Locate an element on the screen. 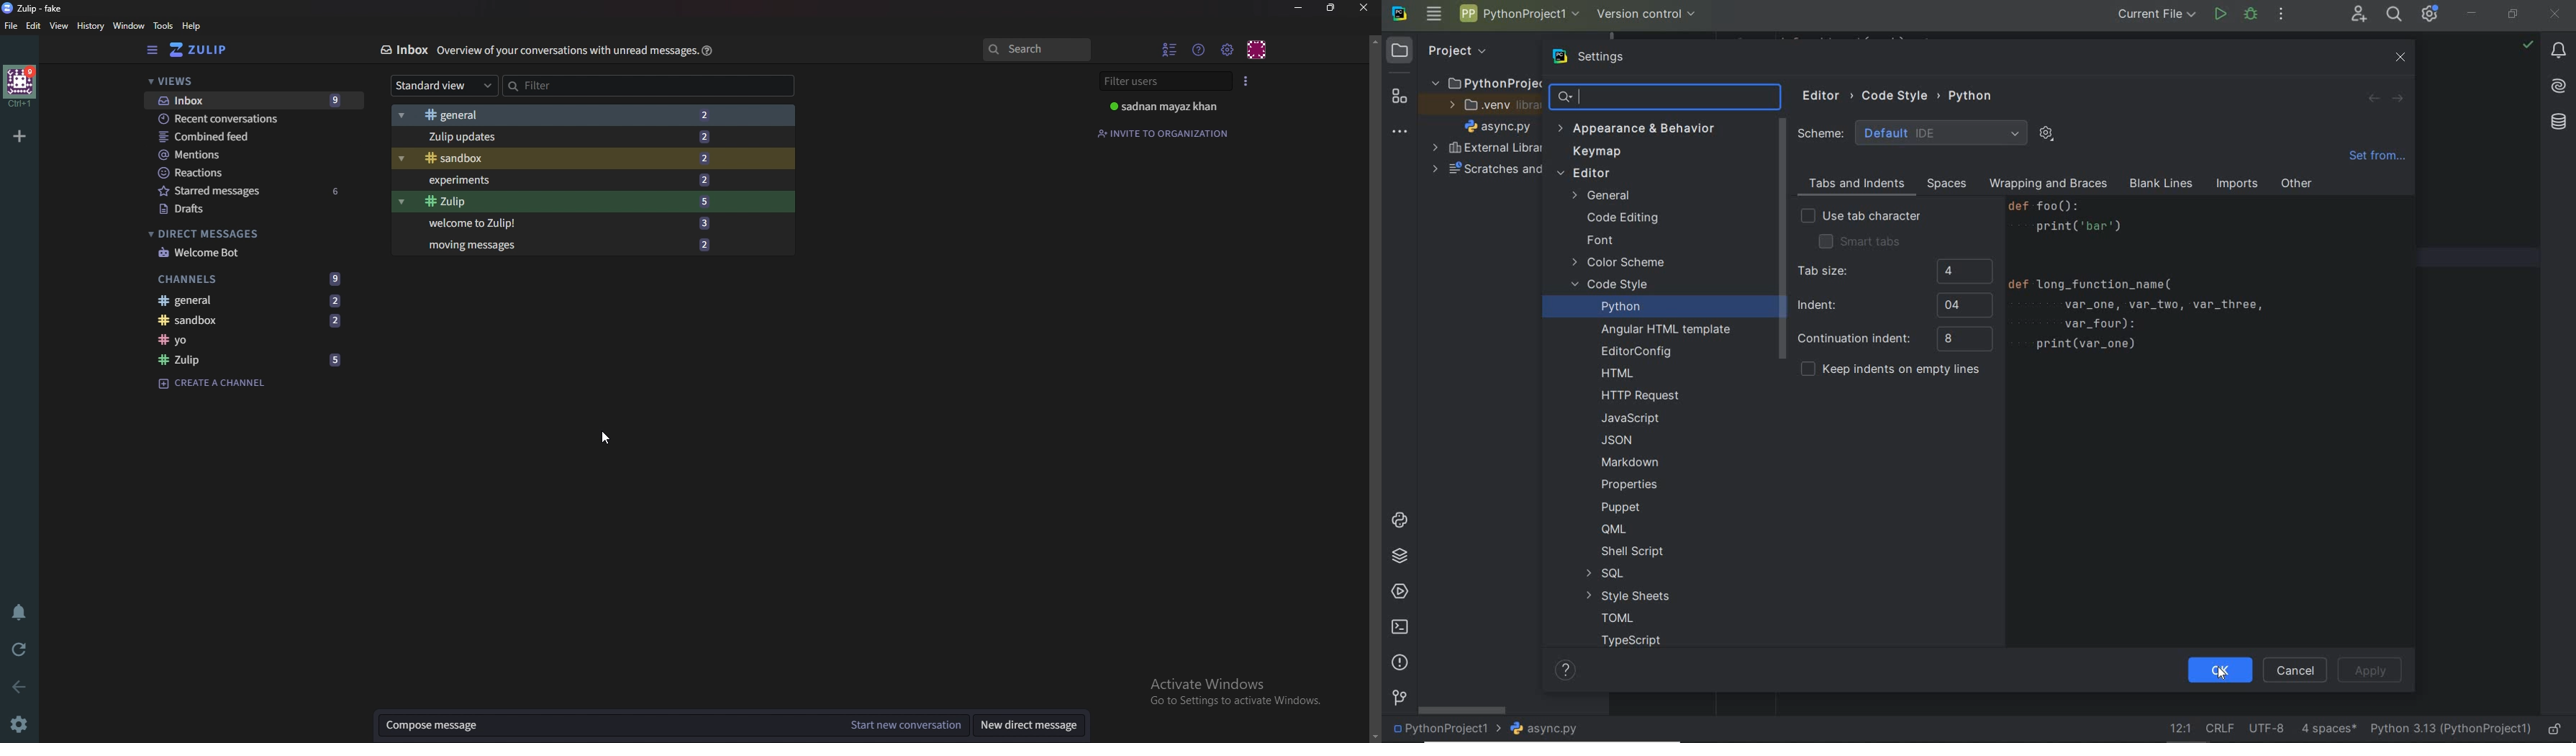  Hide user list is located at coordinates (1168, 49).